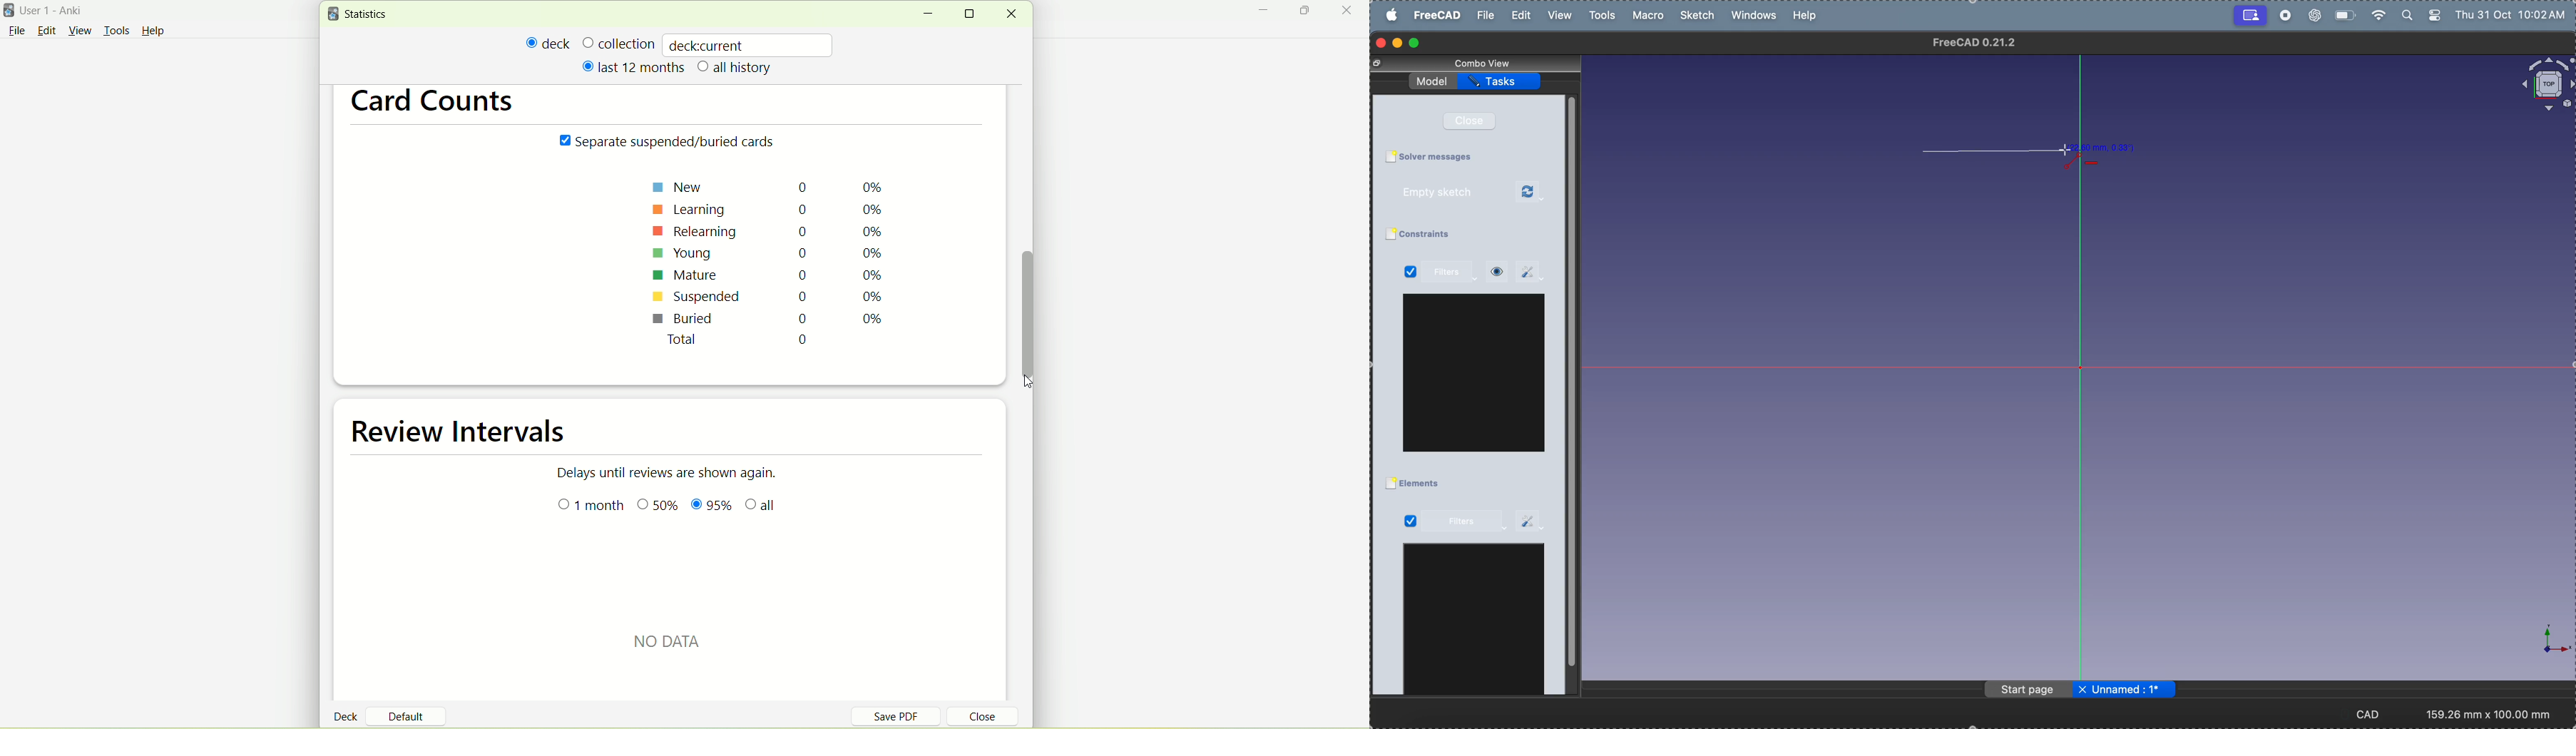 The height and width of the screenshot is (756, 2576). Describe the element at coordinates (82, 31) in the screenshot. I see `view` at that location.